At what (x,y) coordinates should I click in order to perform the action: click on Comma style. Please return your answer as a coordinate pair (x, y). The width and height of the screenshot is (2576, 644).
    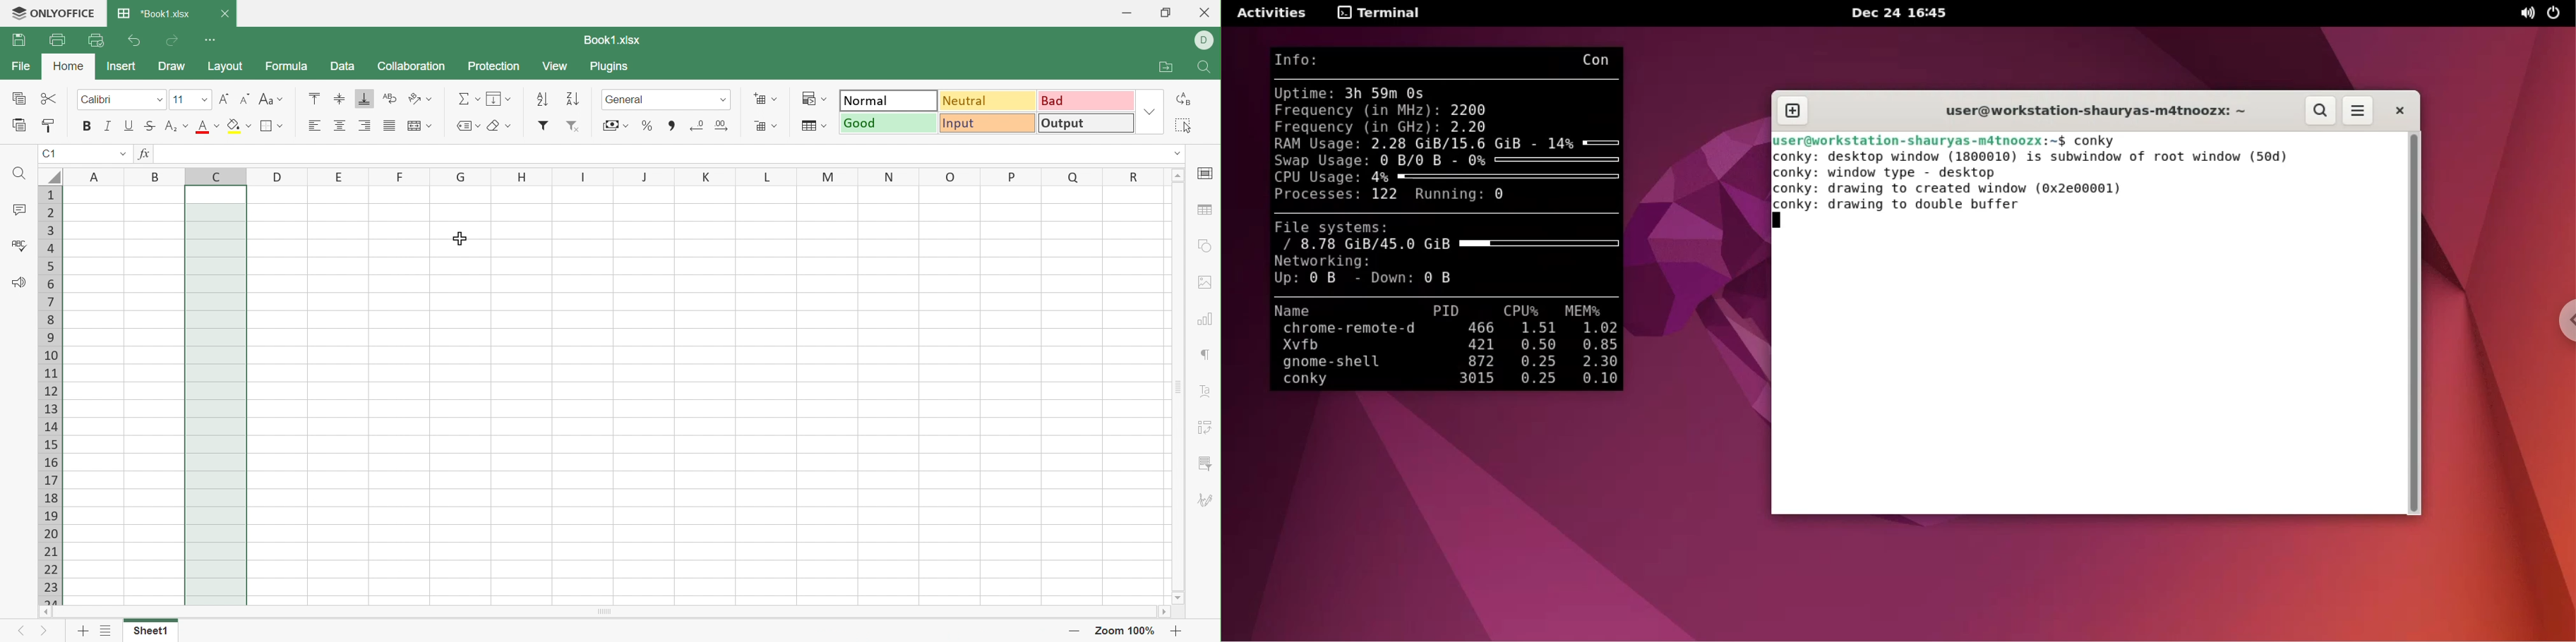
    Looking at the image, I should click on (674, 125).